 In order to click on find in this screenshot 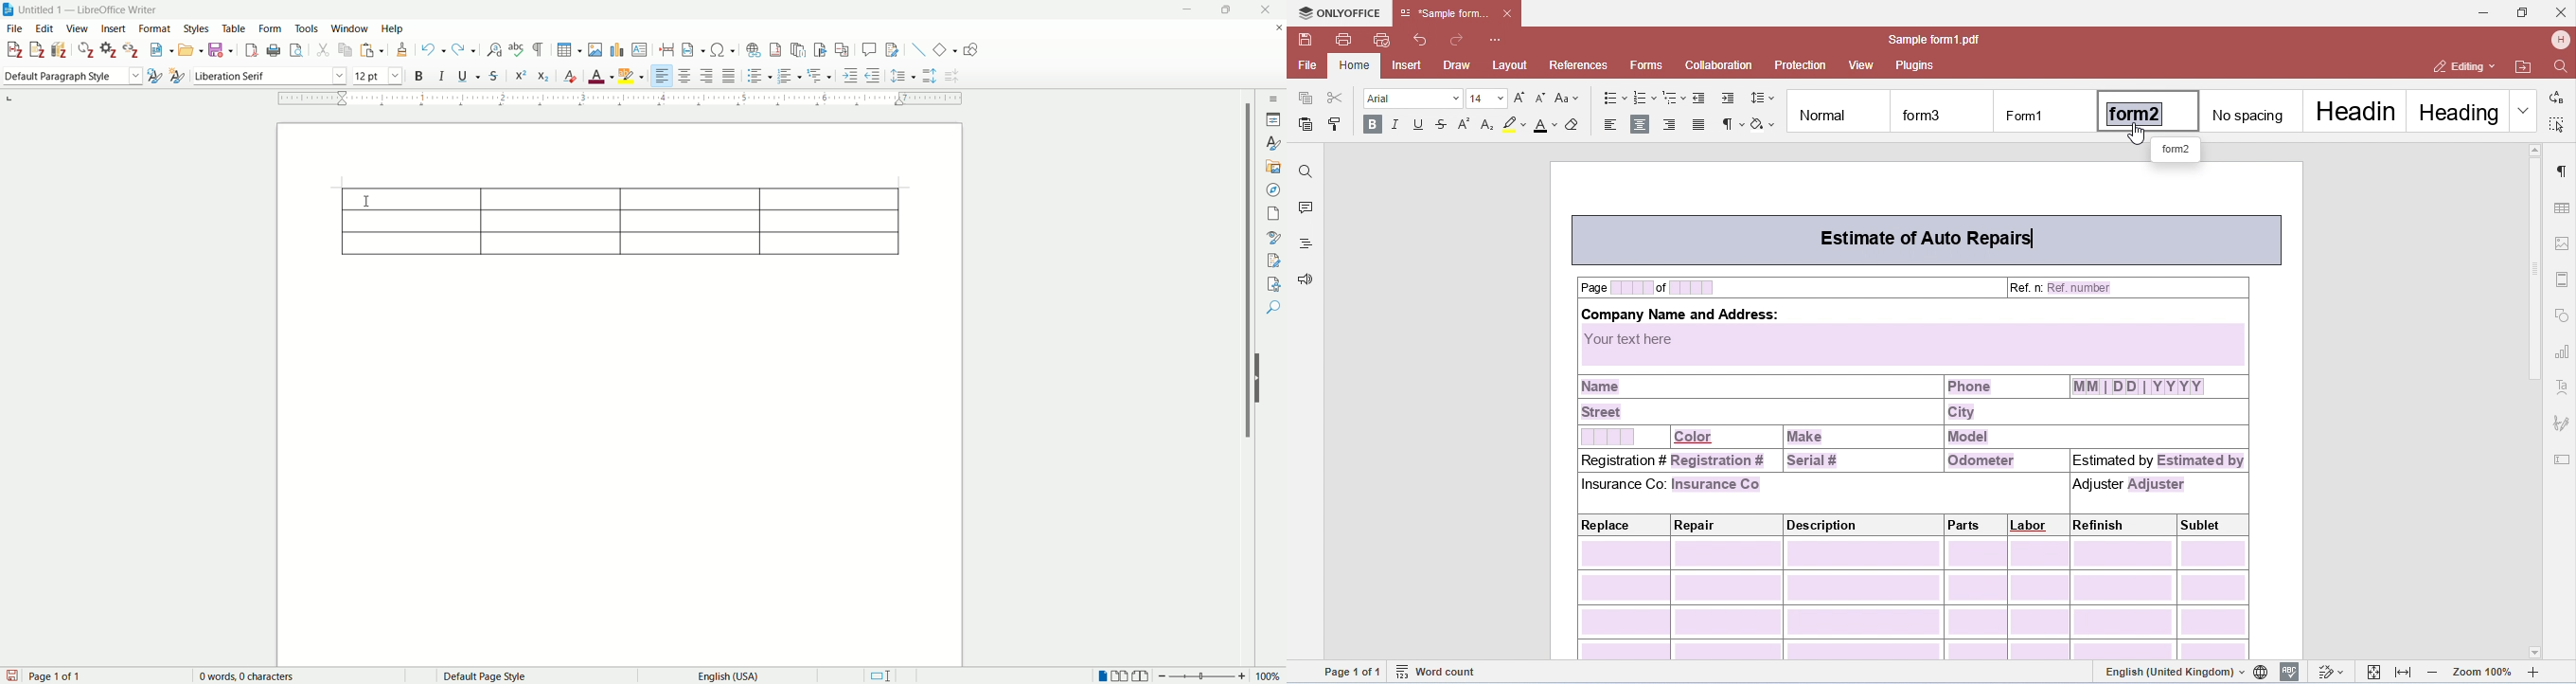, I will do `click(1275, 308)`.